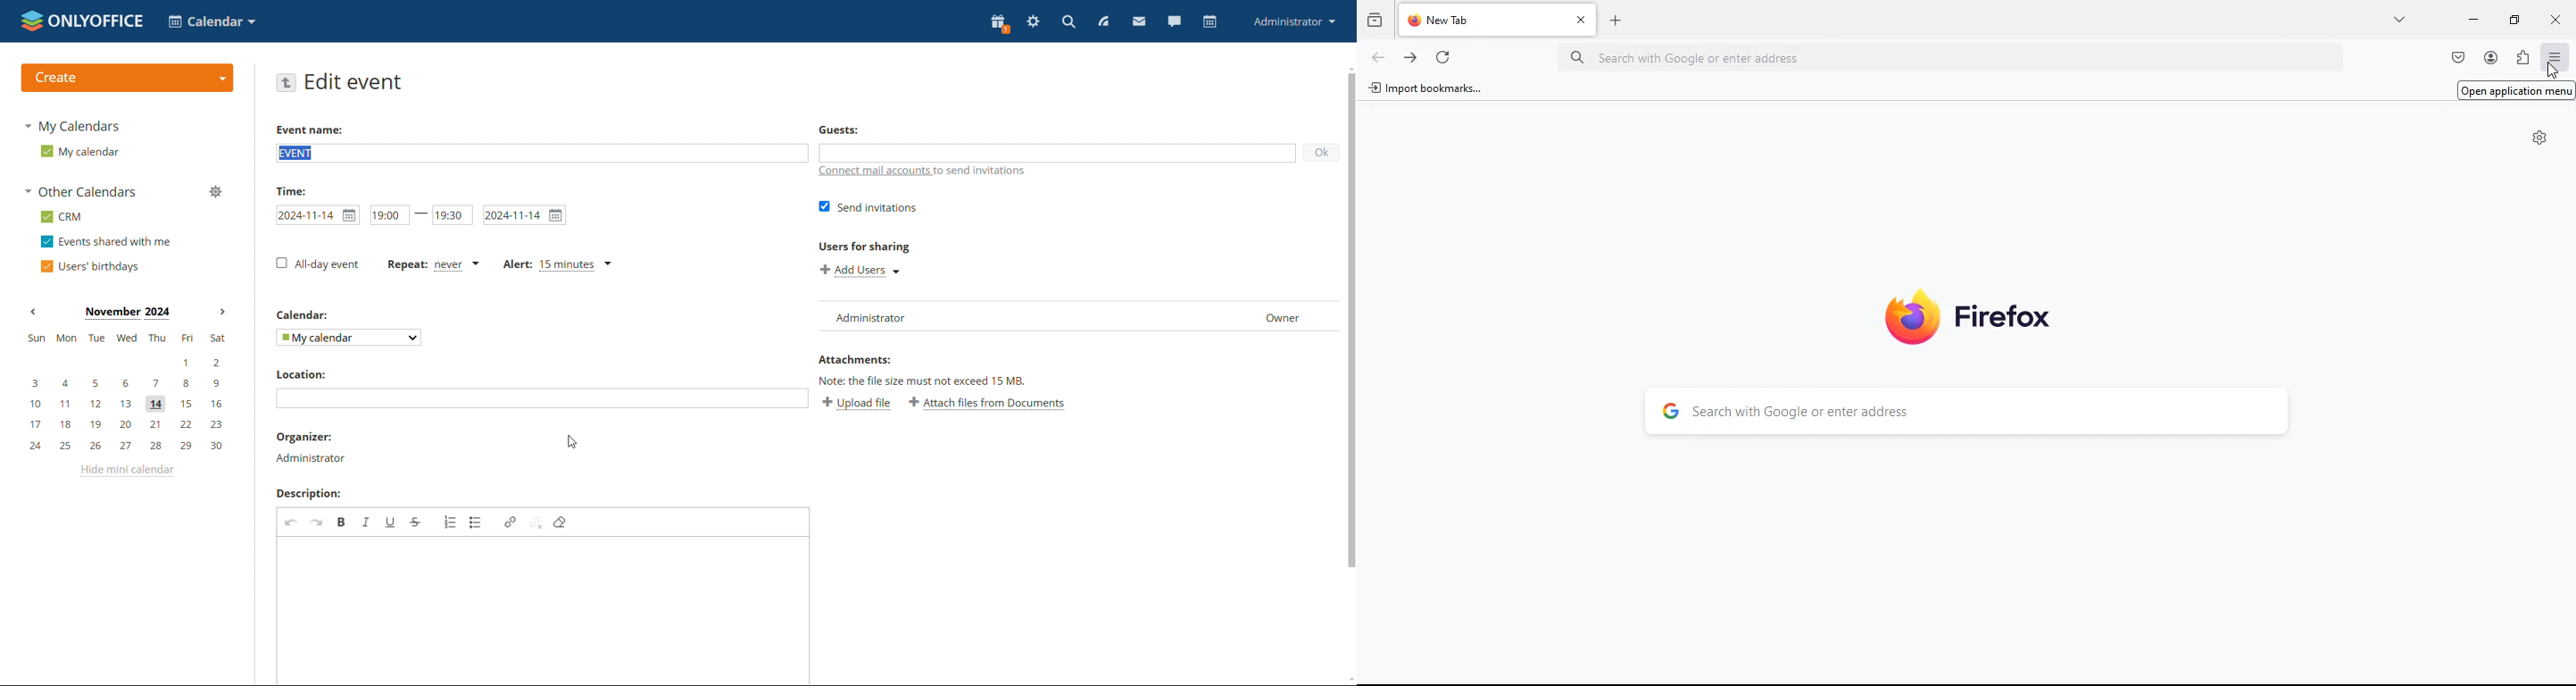 The width and height of the screenshot is (2576, 700). Describe the element at coordinates (1615, 21) in the screenshot. I see `Add Tab` at that location.